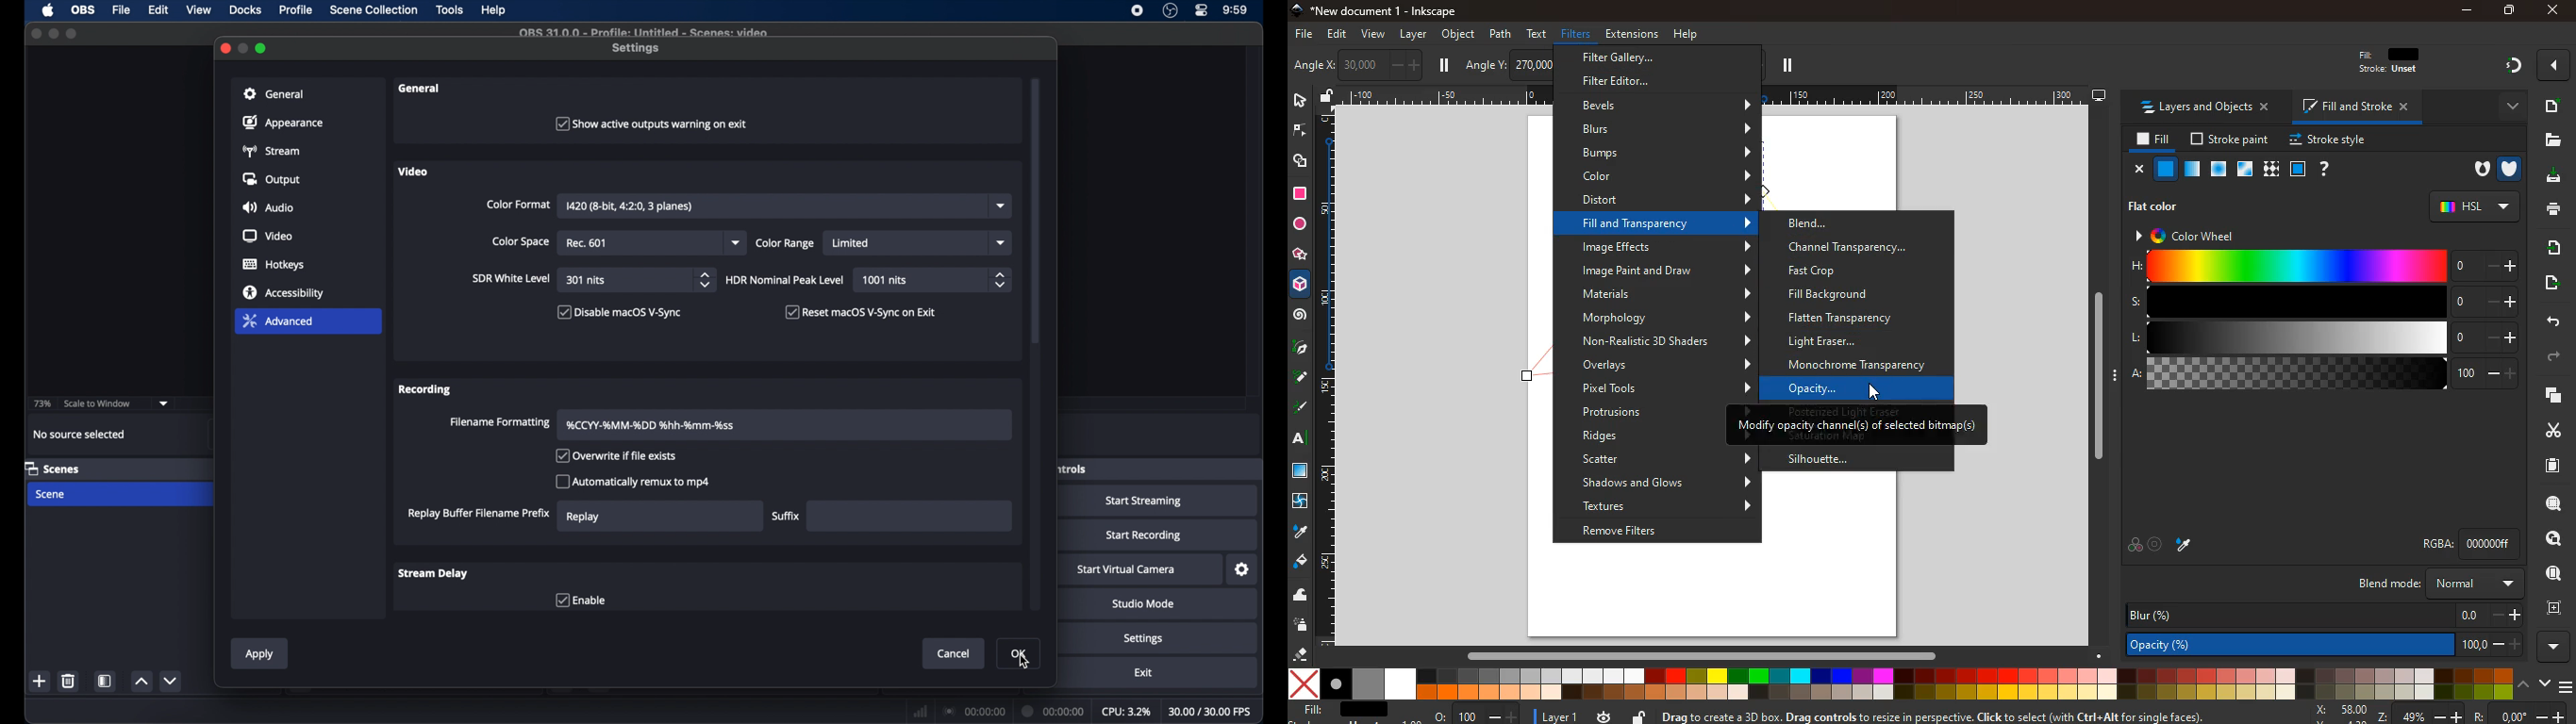 The height and width of the screenshot is (728, 2576). I want to click on replay buffer, so click(480, 514).